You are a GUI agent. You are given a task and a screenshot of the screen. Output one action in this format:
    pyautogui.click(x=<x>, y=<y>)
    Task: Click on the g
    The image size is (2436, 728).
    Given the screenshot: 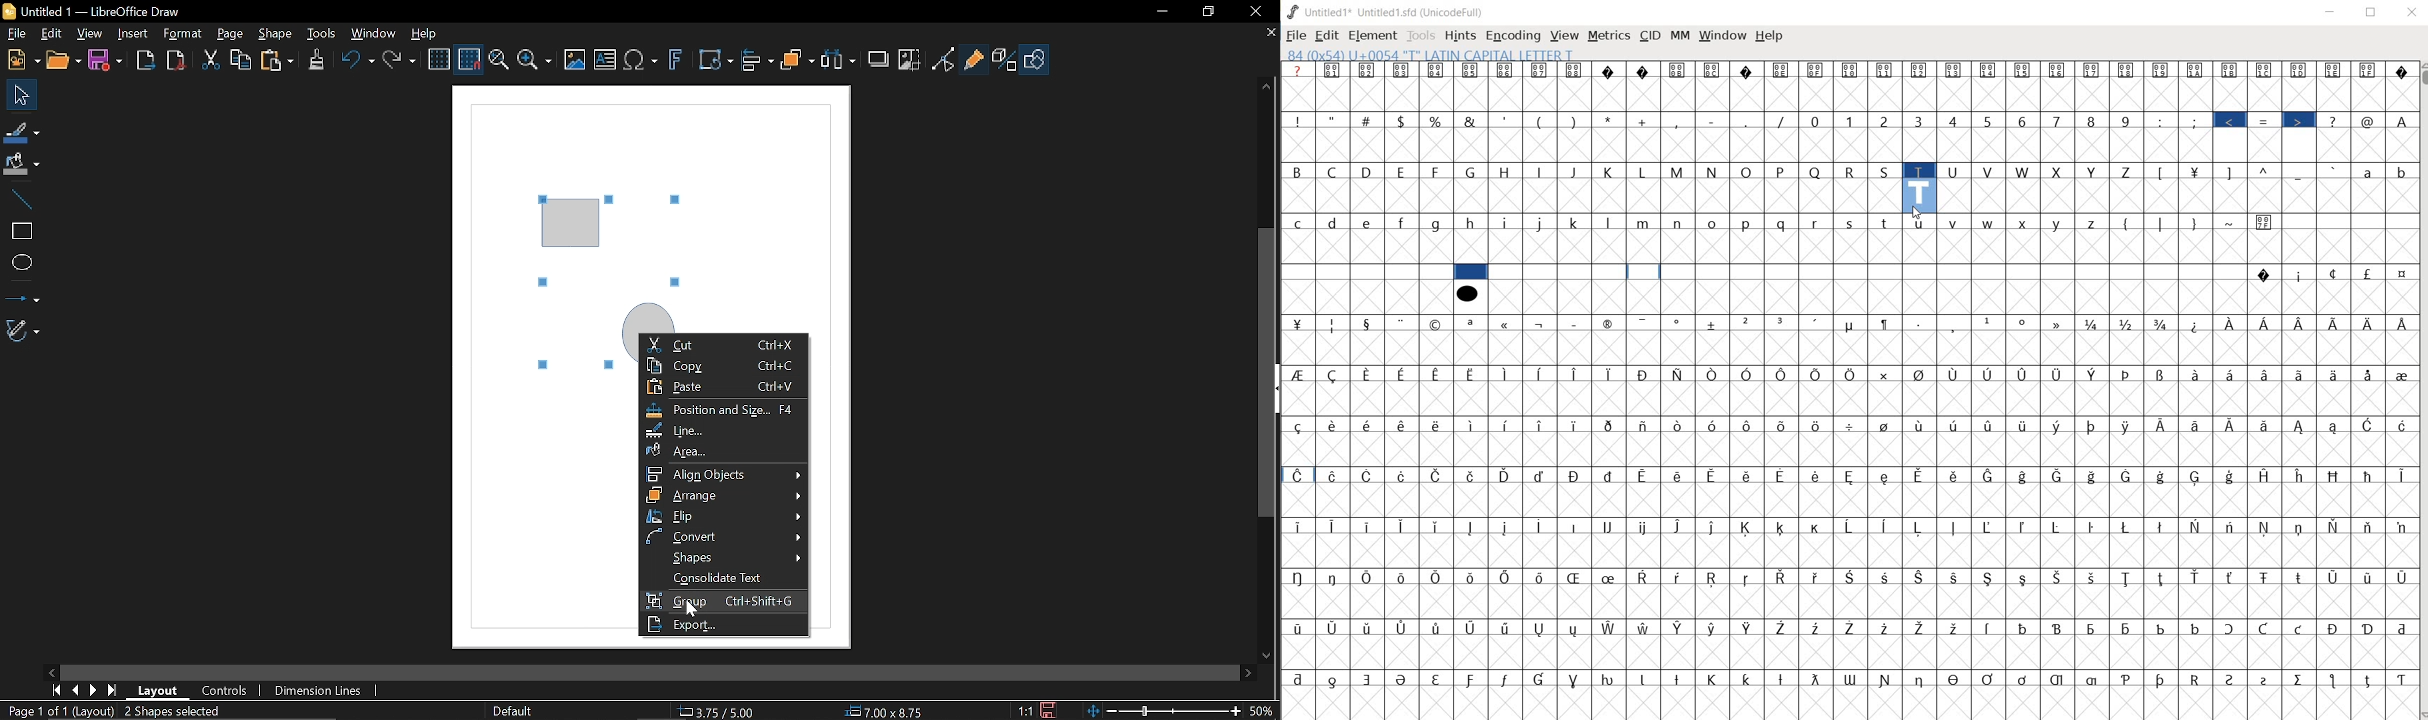 What is the action you would take?
    pyautogui.click(x=1437, y=224)
    